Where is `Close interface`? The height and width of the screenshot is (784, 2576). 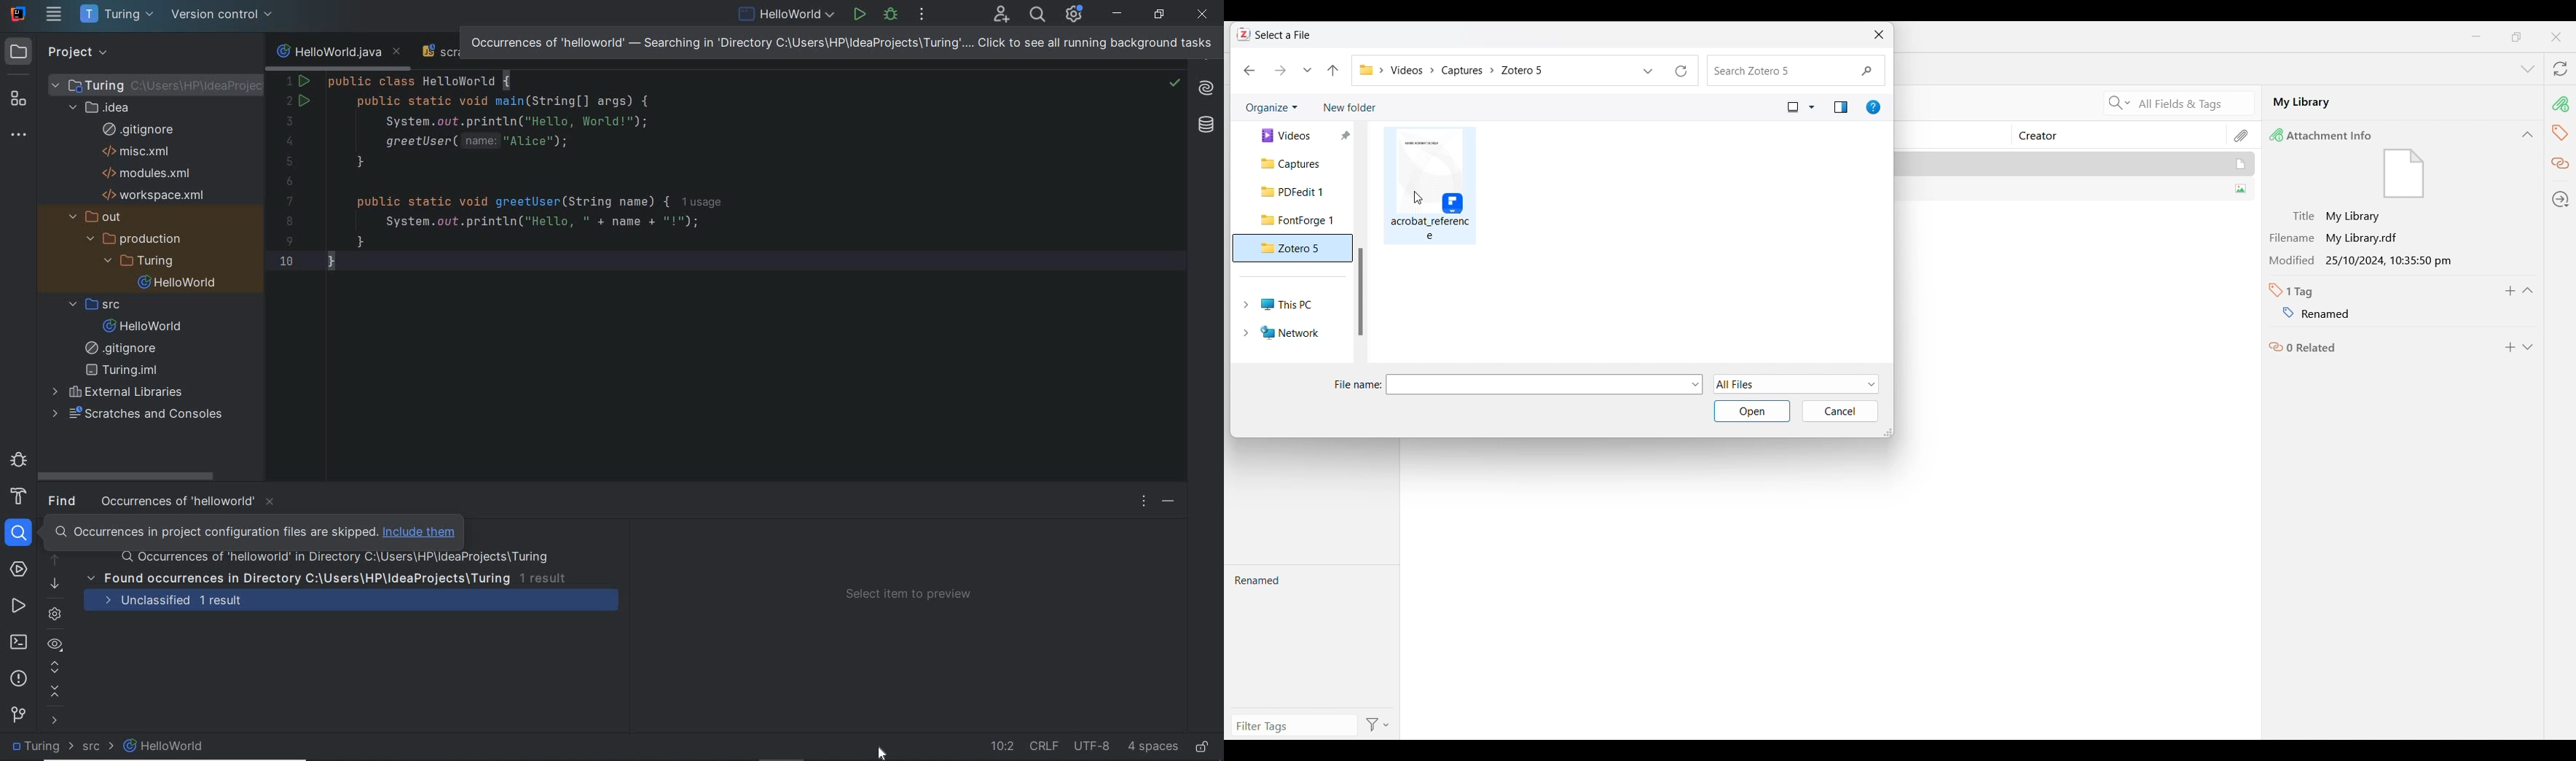
Close interface is located at coordinates (2556, 37).